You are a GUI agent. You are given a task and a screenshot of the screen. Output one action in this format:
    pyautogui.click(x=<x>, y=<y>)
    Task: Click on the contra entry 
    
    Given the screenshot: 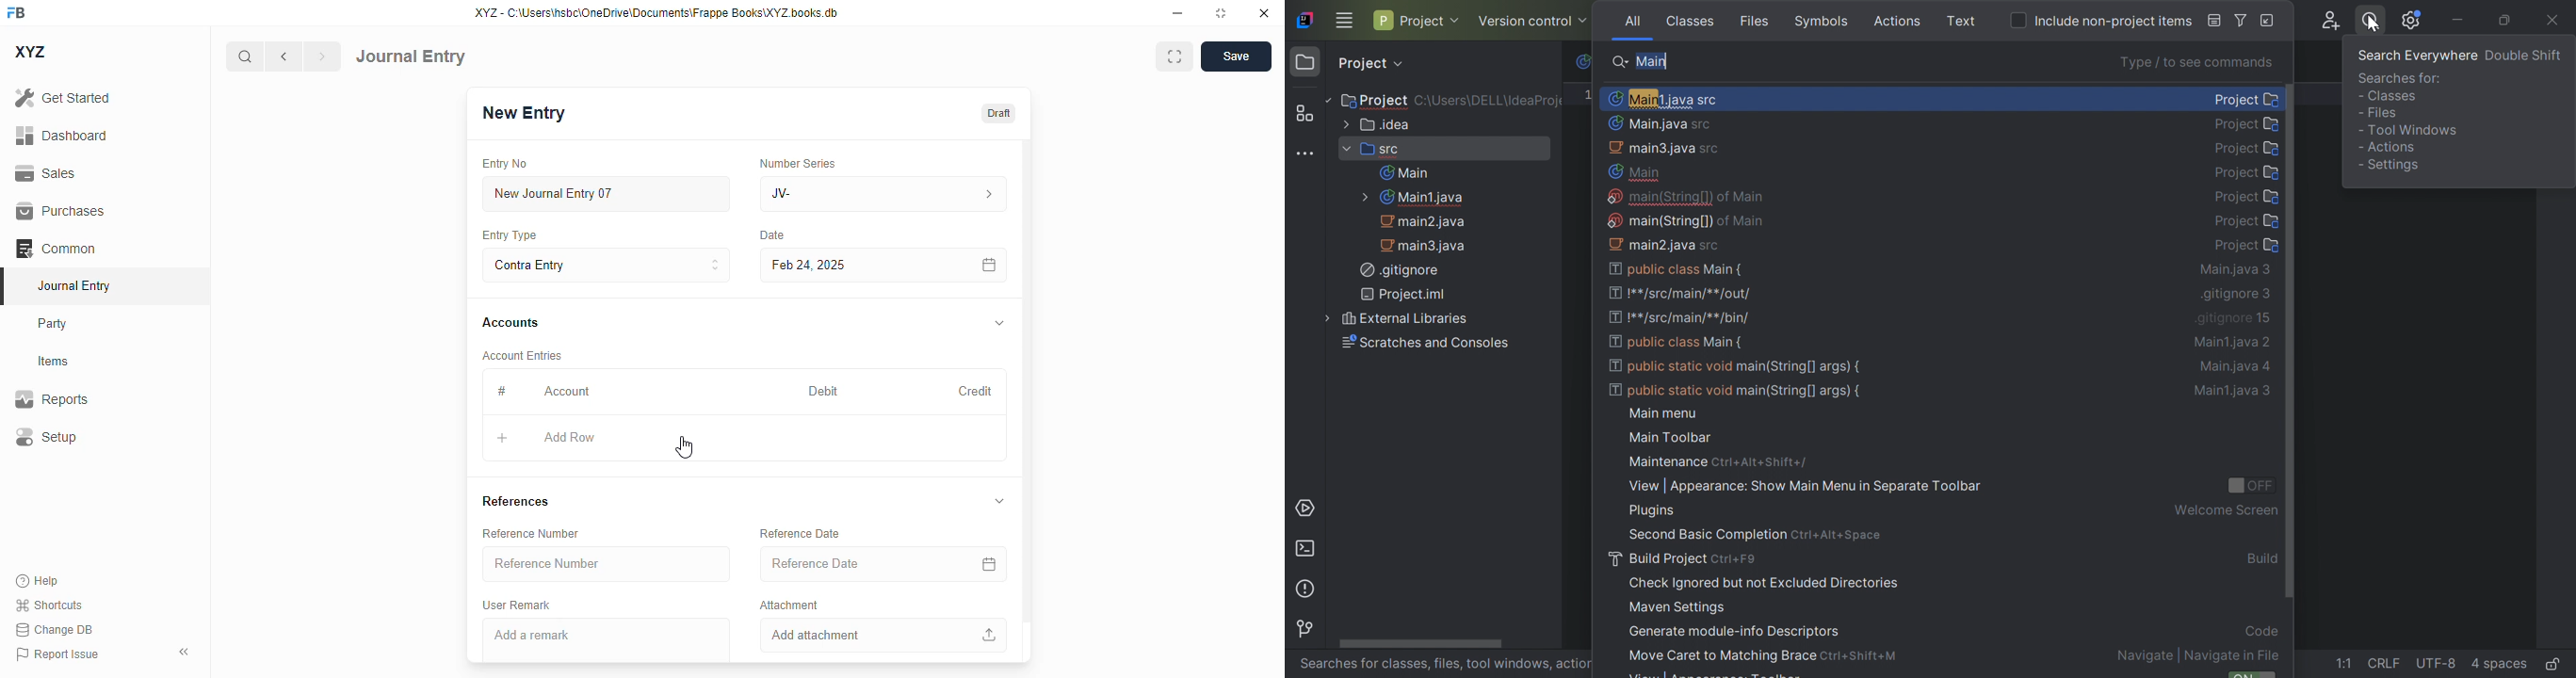 What is the action you would take?
    pyautogui.click(x=606, y=264)
    